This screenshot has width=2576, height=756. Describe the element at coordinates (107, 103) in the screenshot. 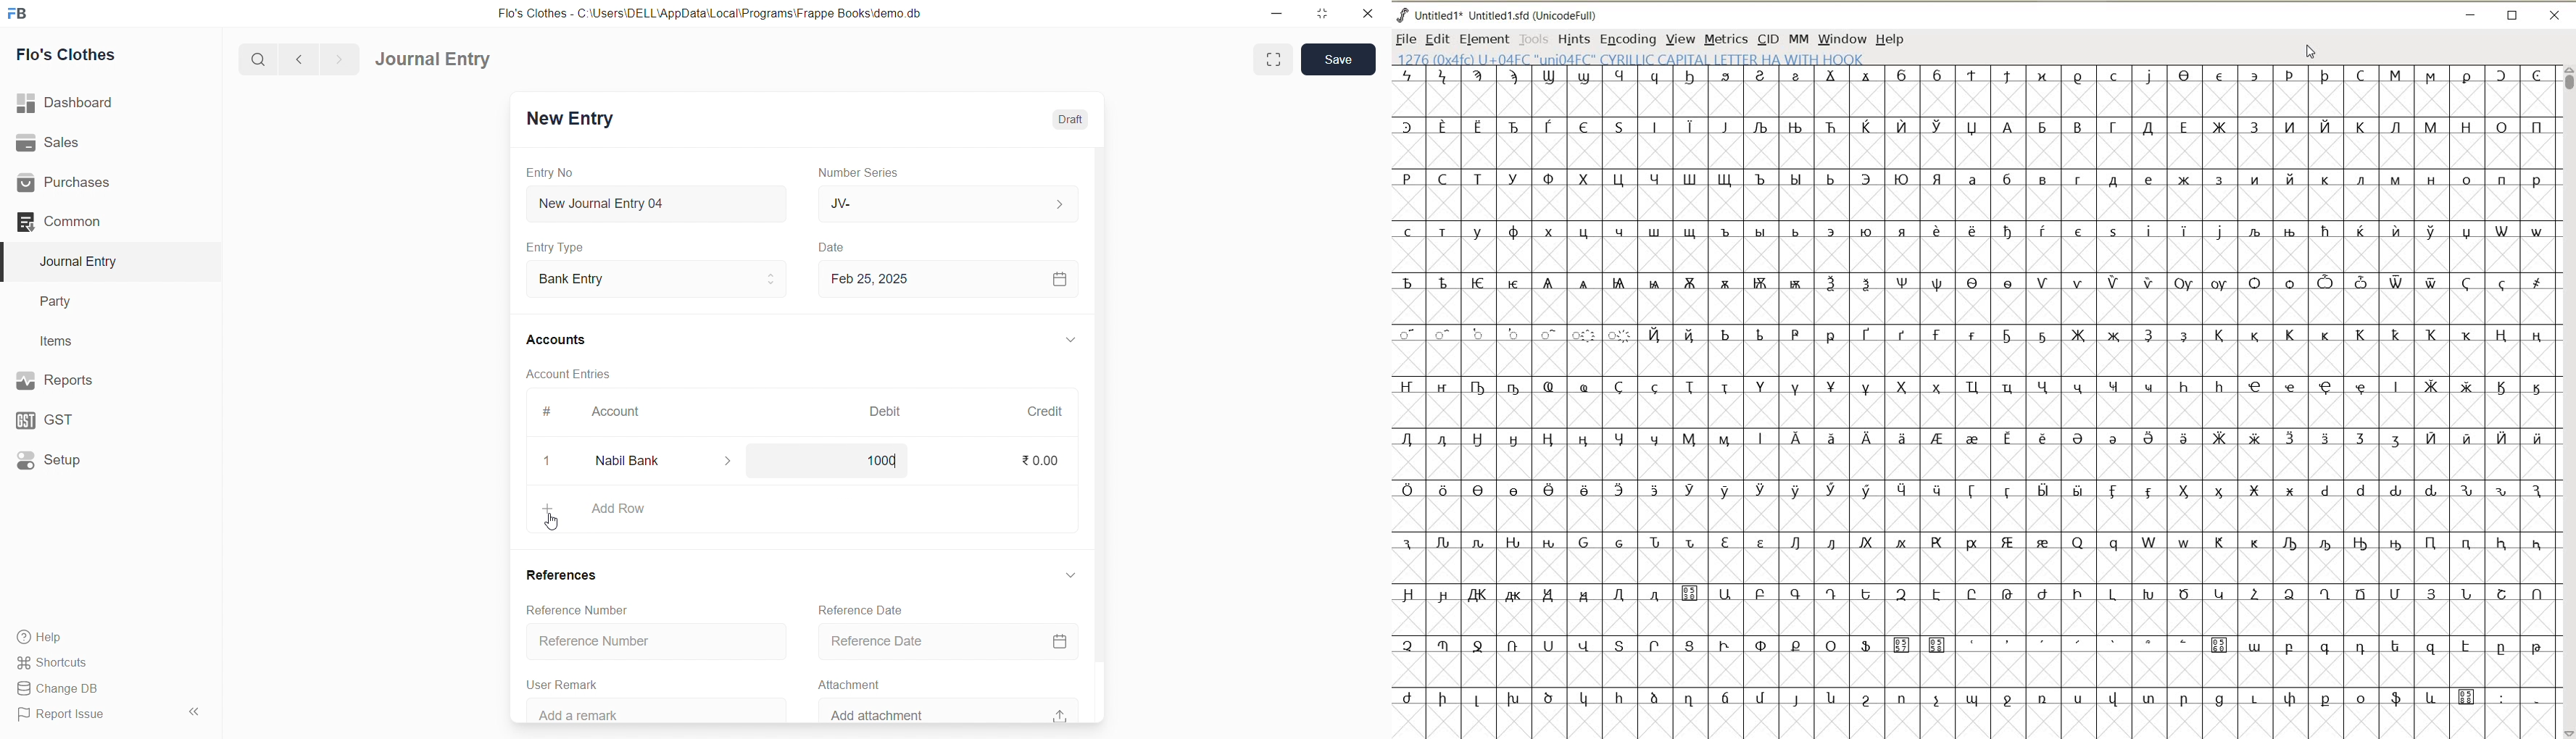

I see `Dashboard` at that location.